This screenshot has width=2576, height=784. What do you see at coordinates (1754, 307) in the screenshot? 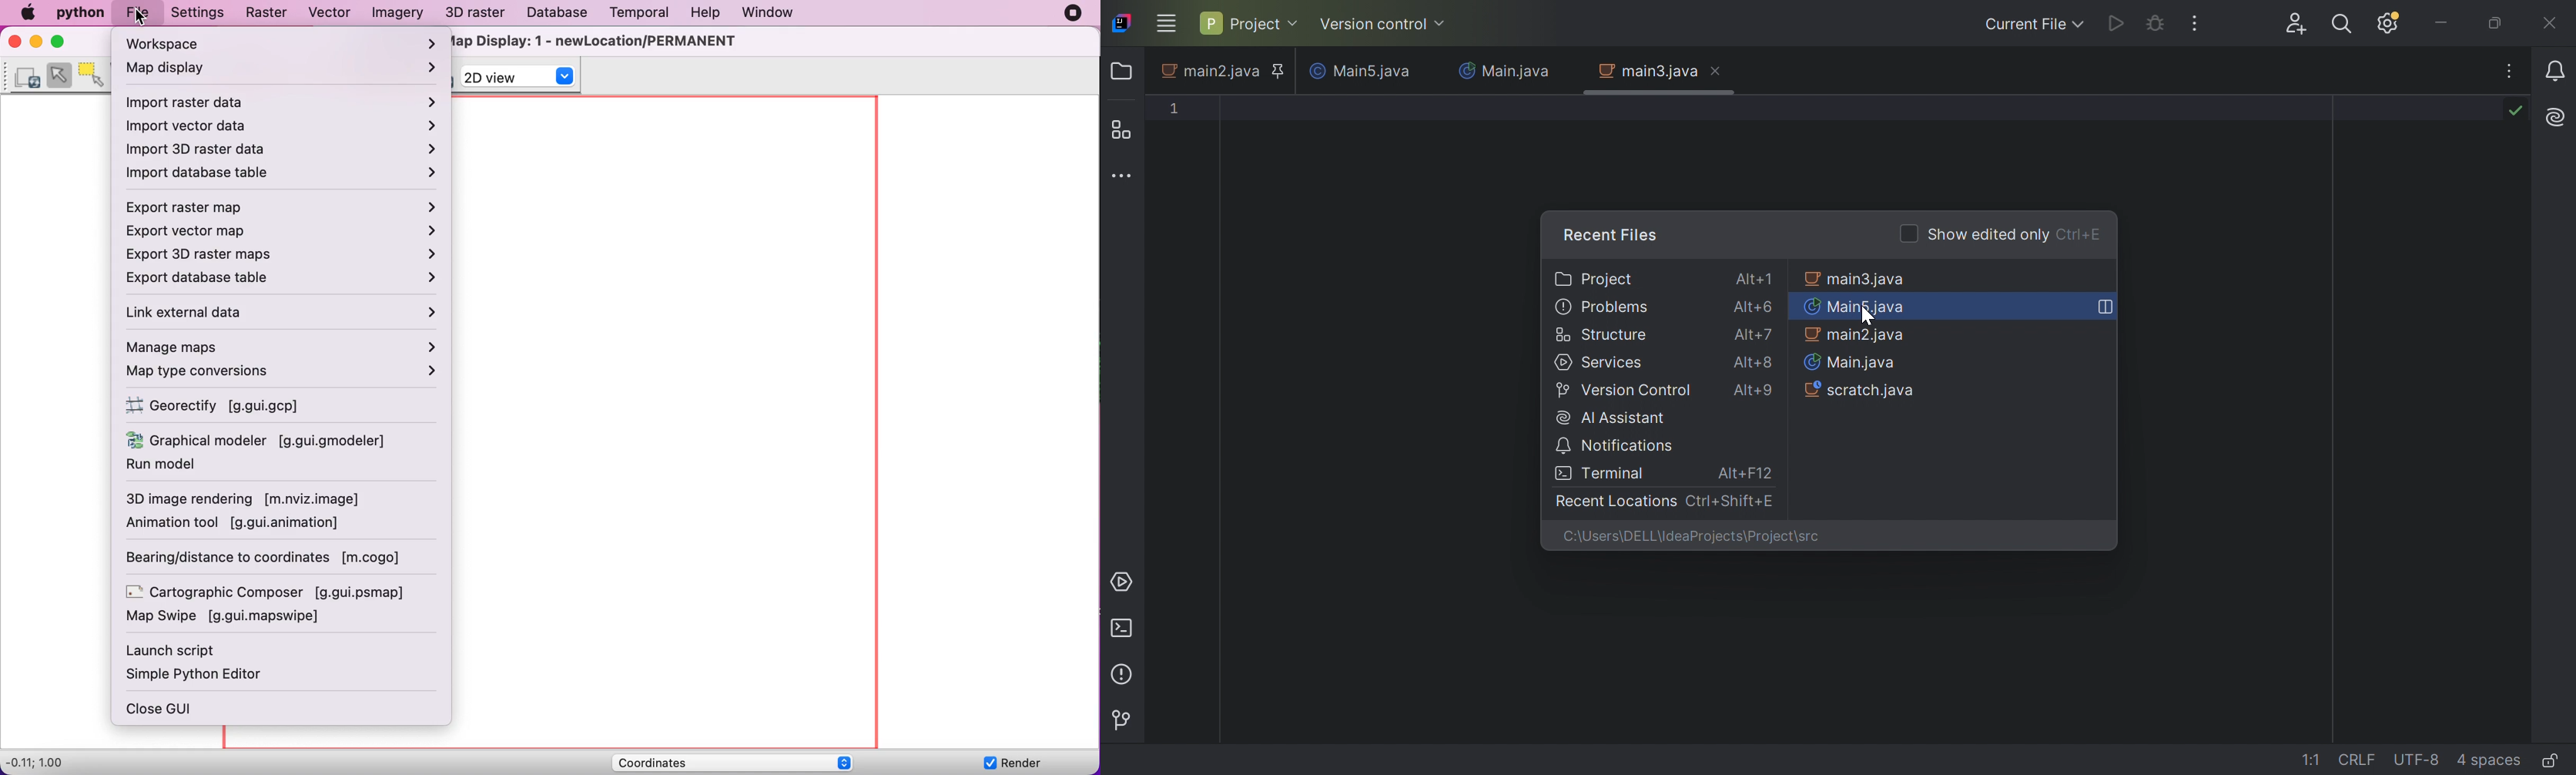
I see `Alt+6` at bounding box center [1754, 307].